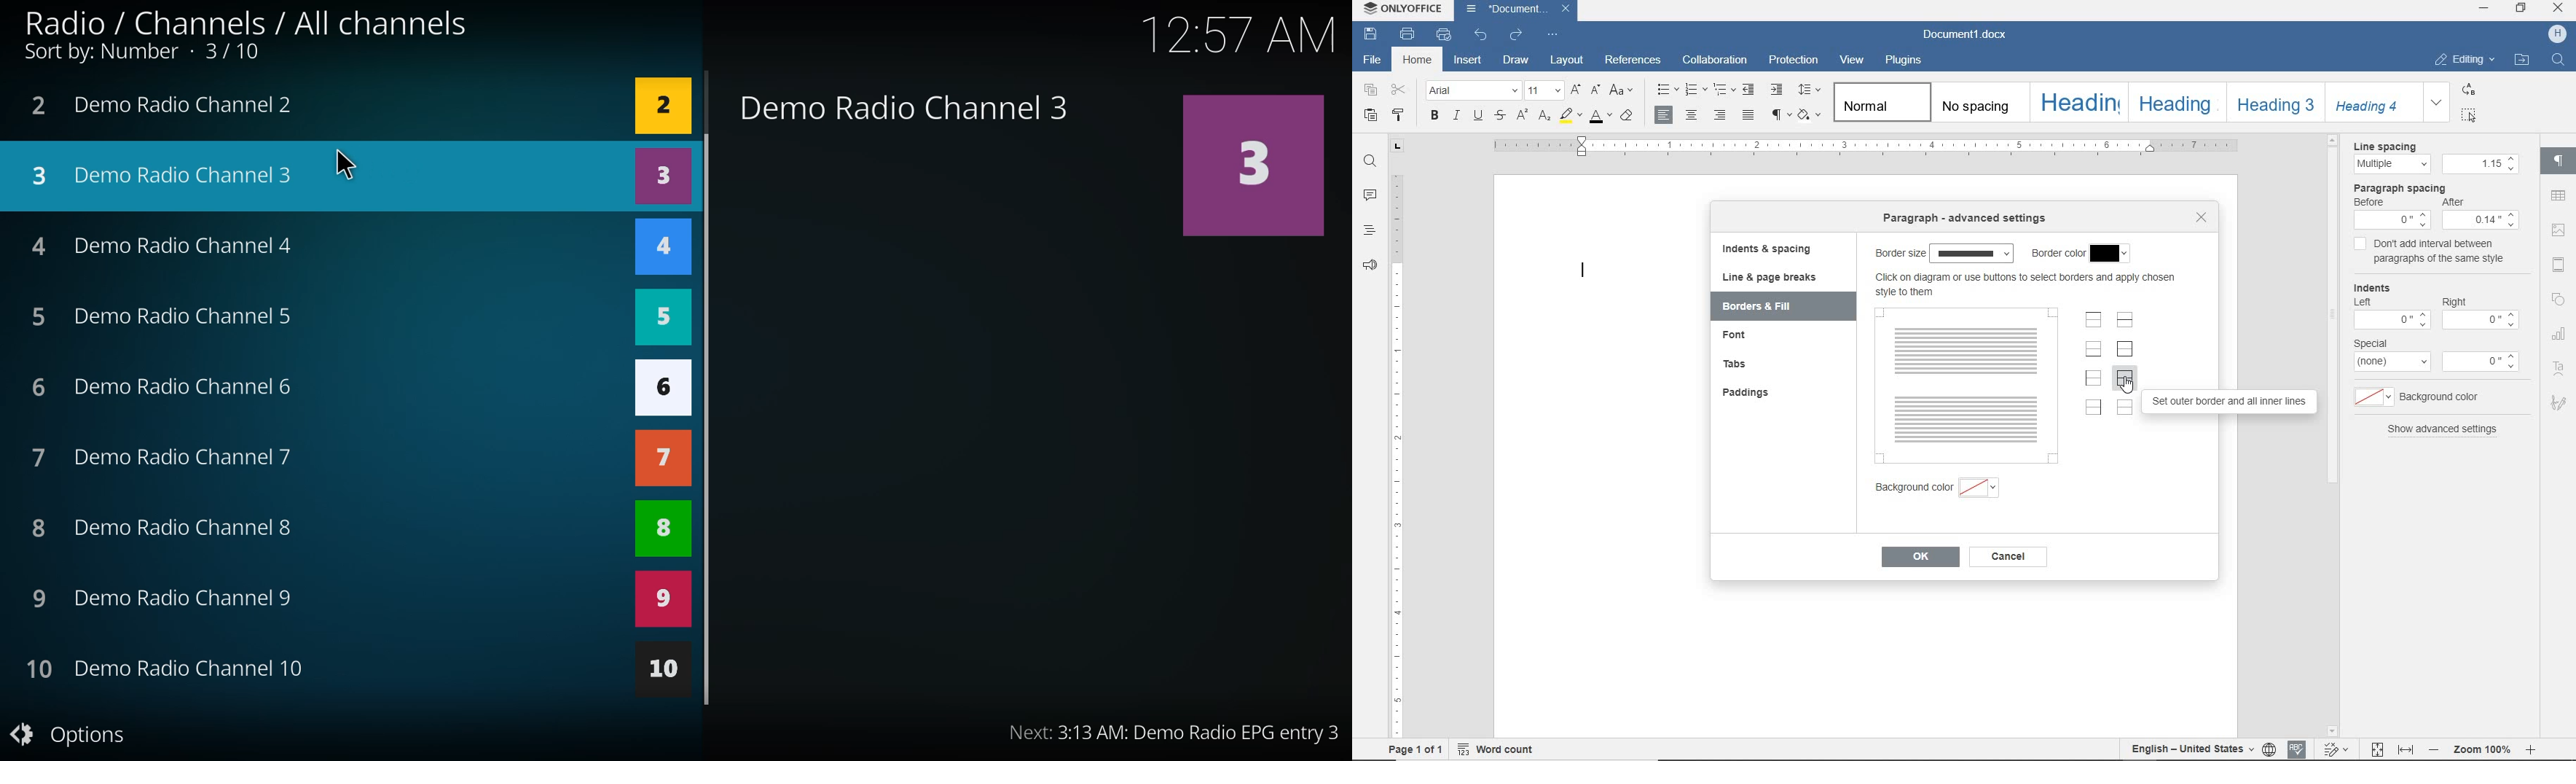 The height and width of the screenshot is (784, 2576). Describe the element at coordinates (2094, 378) in the screenshot. I see `set left border only` at that location.